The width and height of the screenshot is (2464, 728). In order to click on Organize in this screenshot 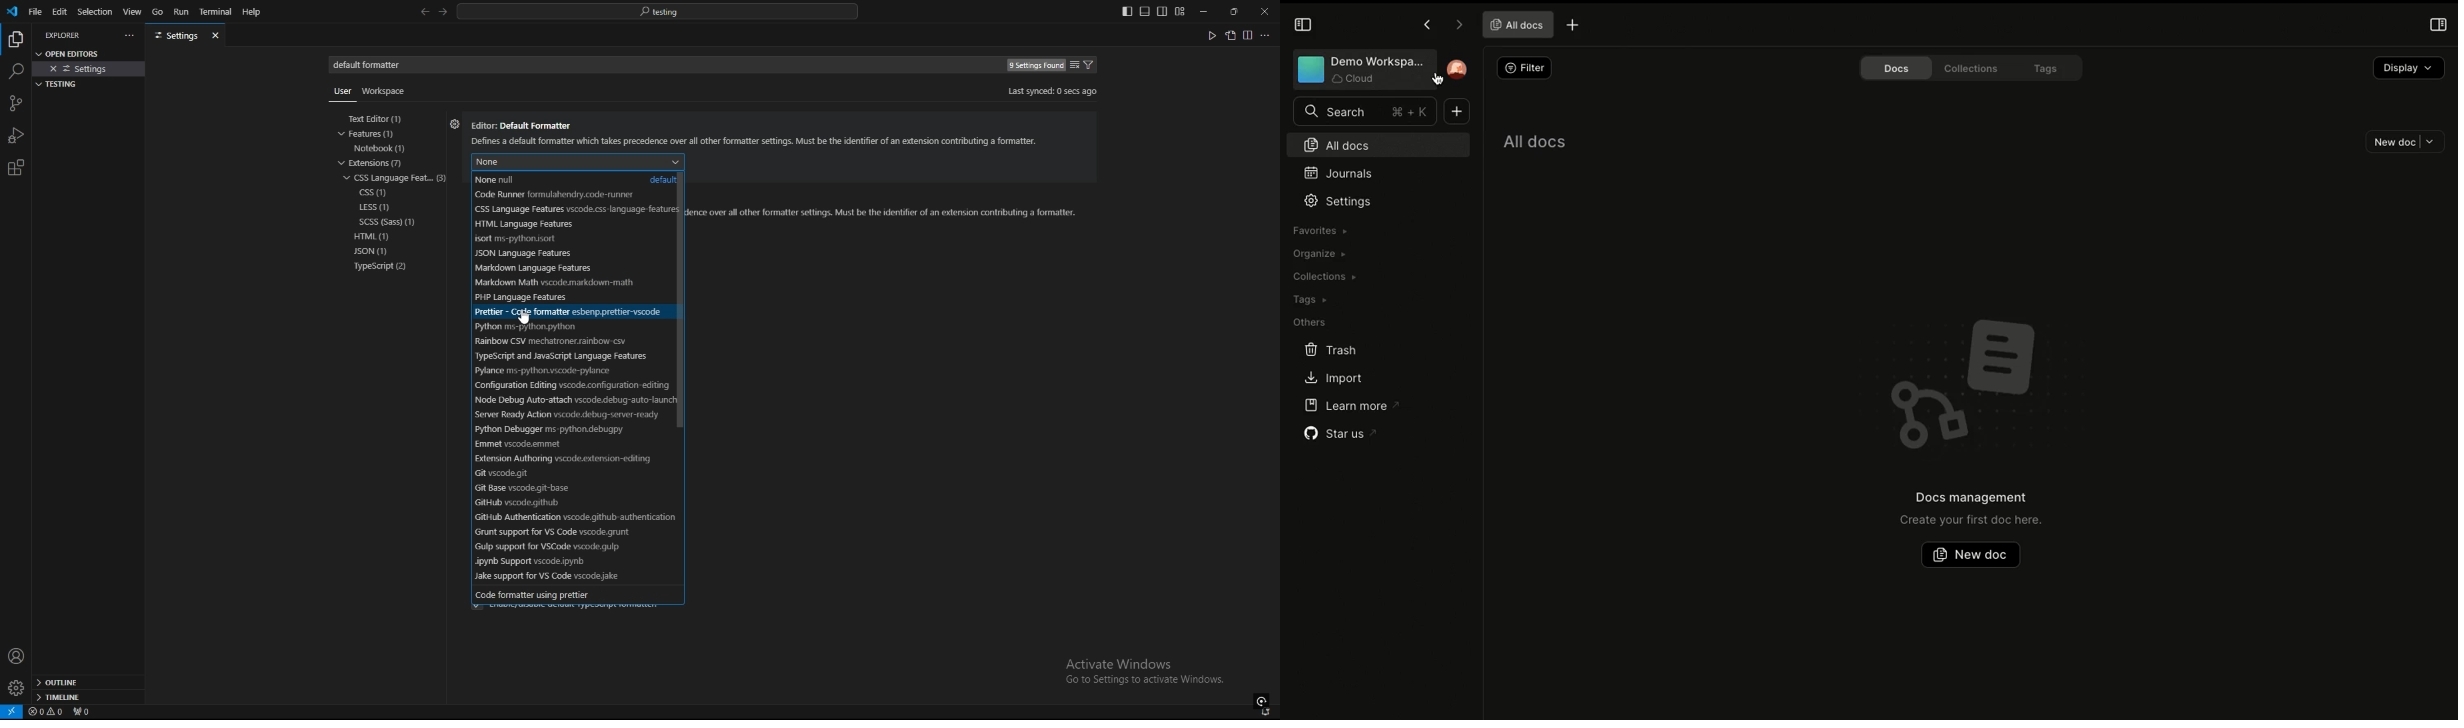, I will do `click(1321, 253)`.